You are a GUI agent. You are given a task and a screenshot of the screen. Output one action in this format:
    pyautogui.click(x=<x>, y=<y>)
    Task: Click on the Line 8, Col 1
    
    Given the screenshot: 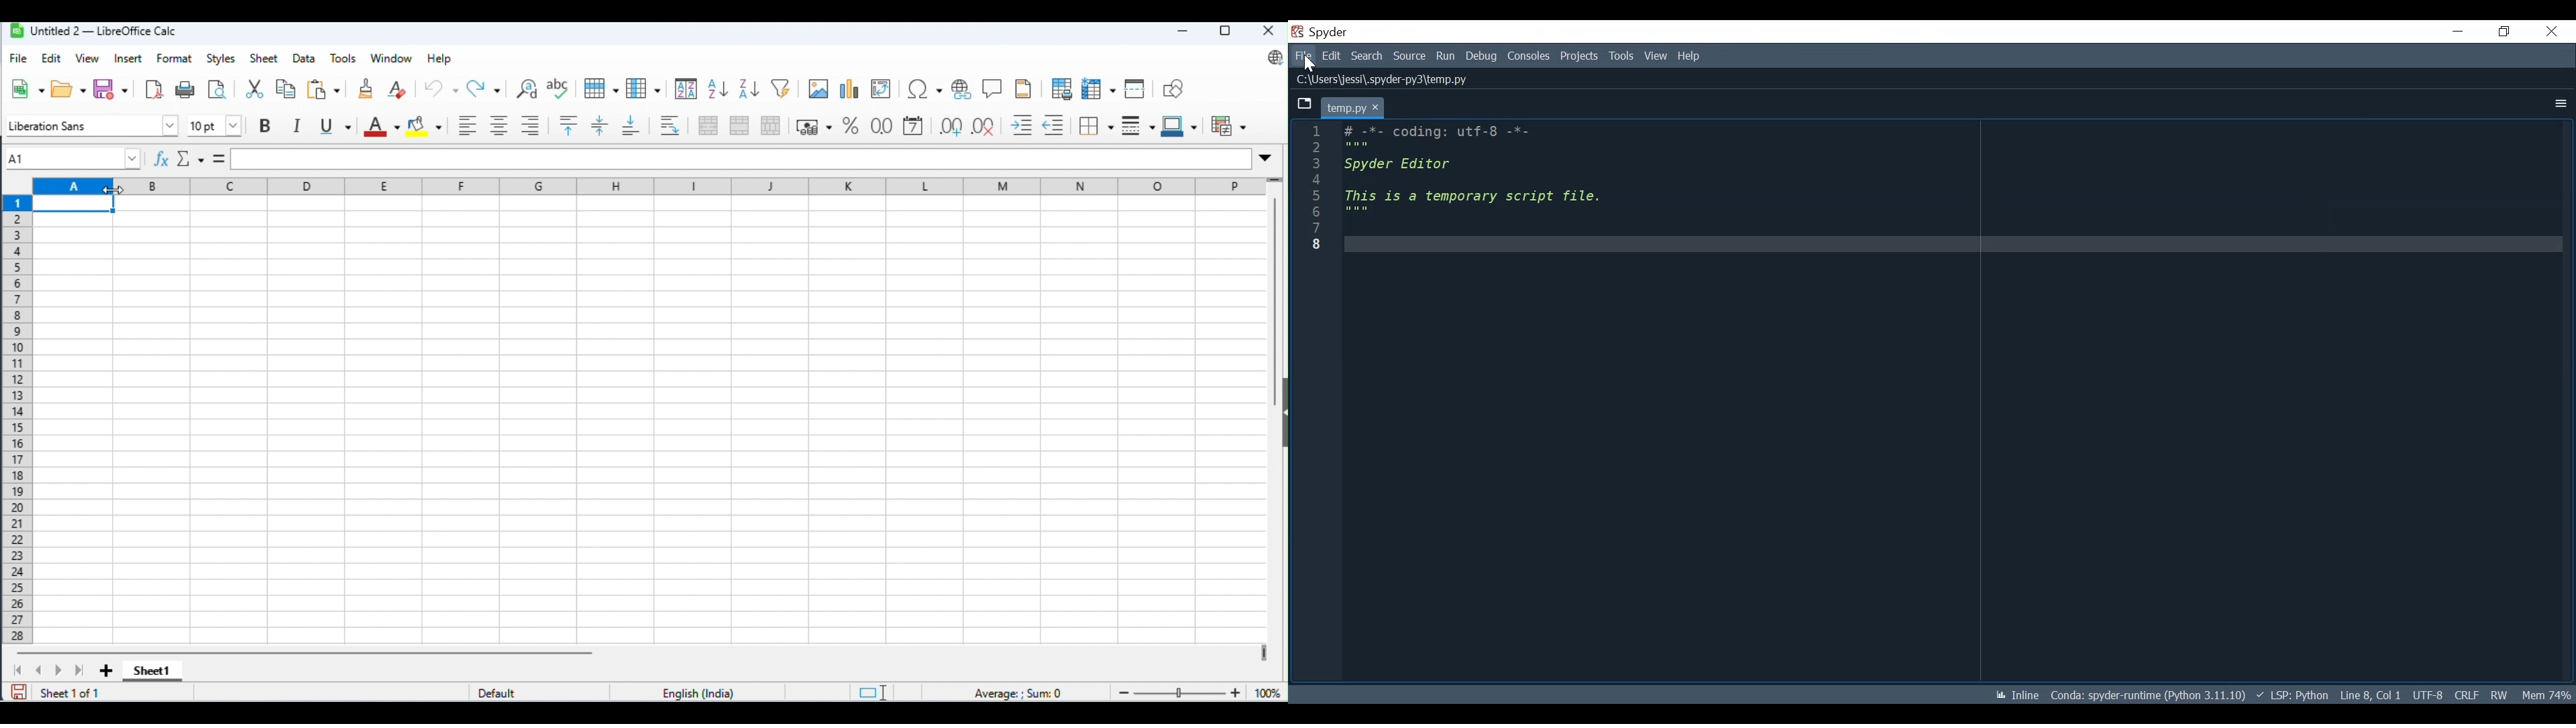 What is the action you would take?
    pyautogui.click(x=2369, y=697)
    